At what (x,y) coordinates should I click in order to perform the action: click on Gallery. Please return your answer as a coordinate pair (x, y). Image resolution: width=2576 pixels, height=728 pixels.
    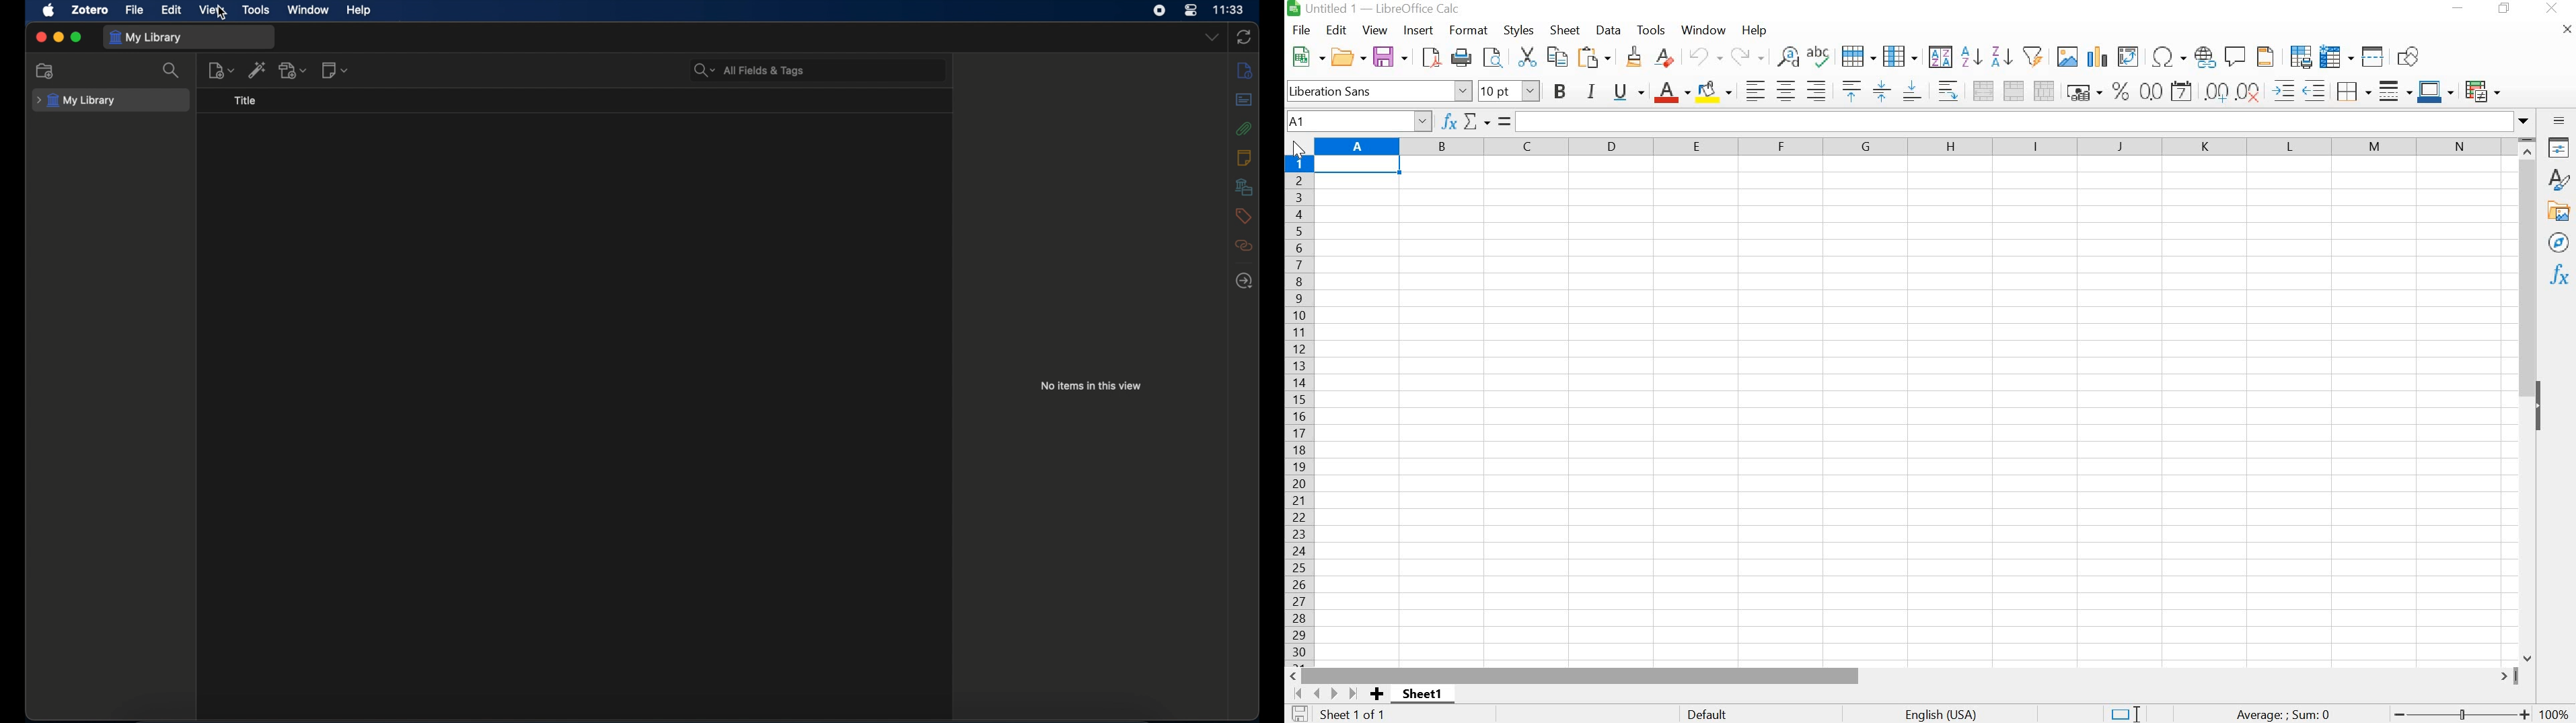
    Looking at the image, I should click on (2560, 212).